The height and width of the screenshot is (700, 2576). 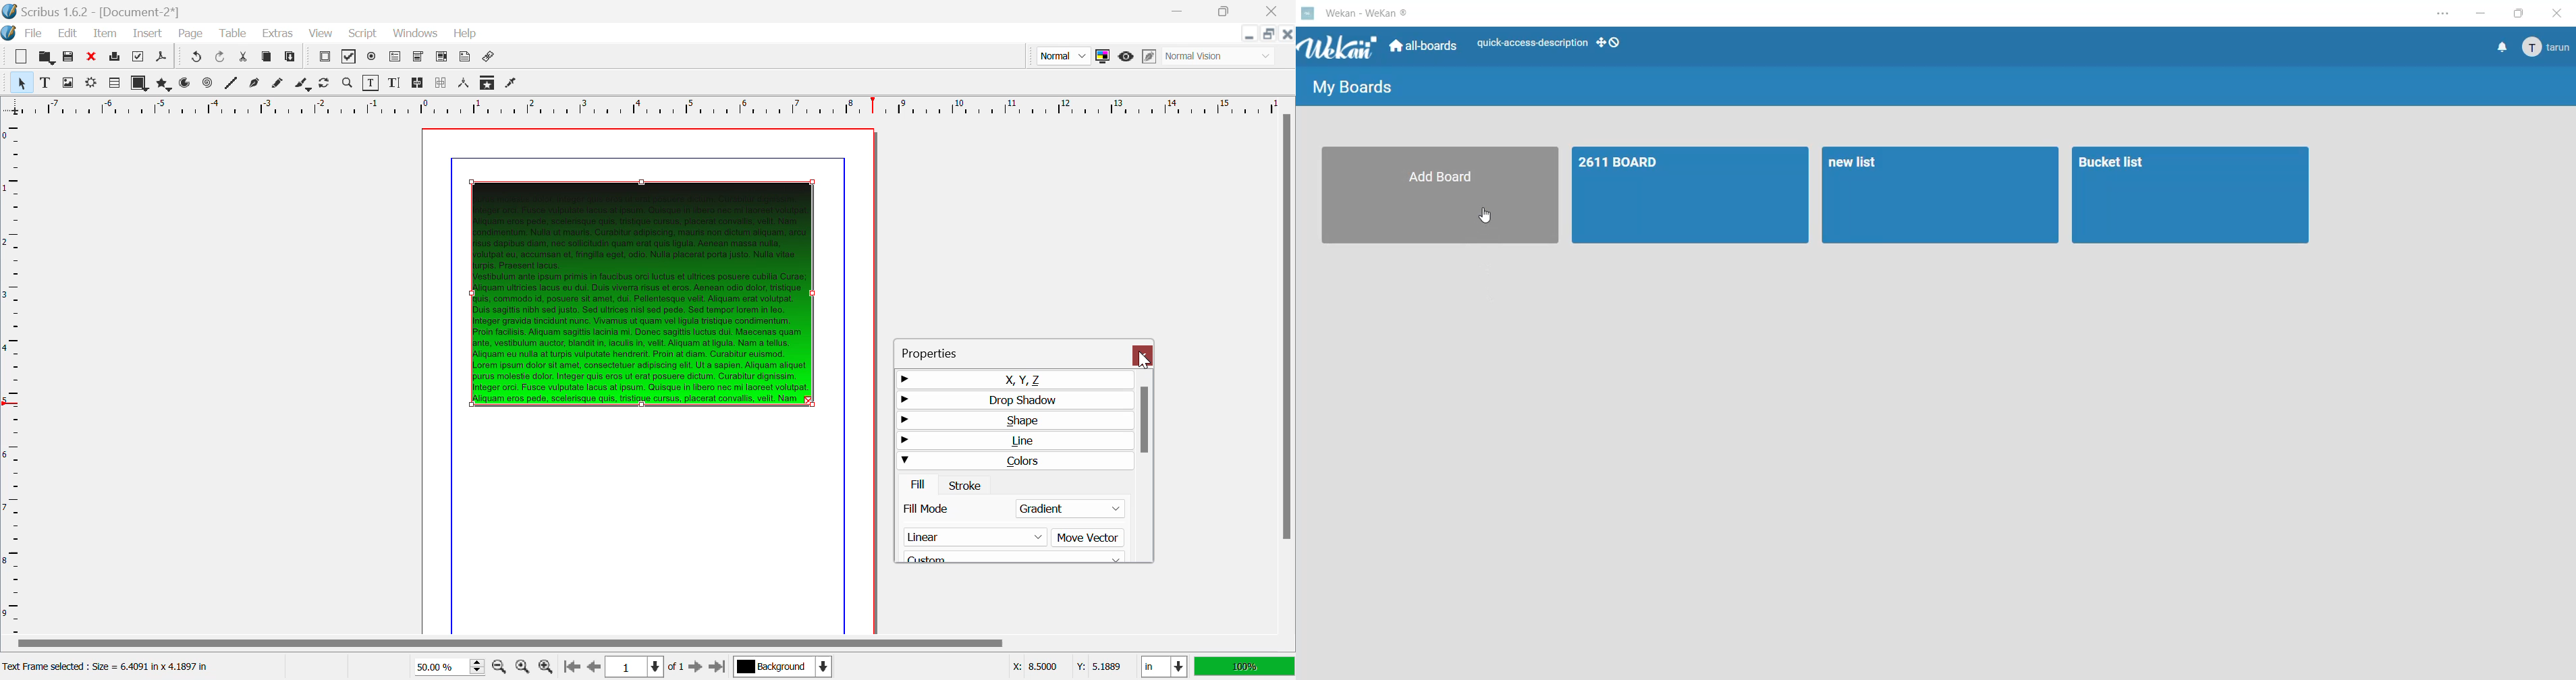 I want to click on Copy Item Properties, so click(x=489, y=82).